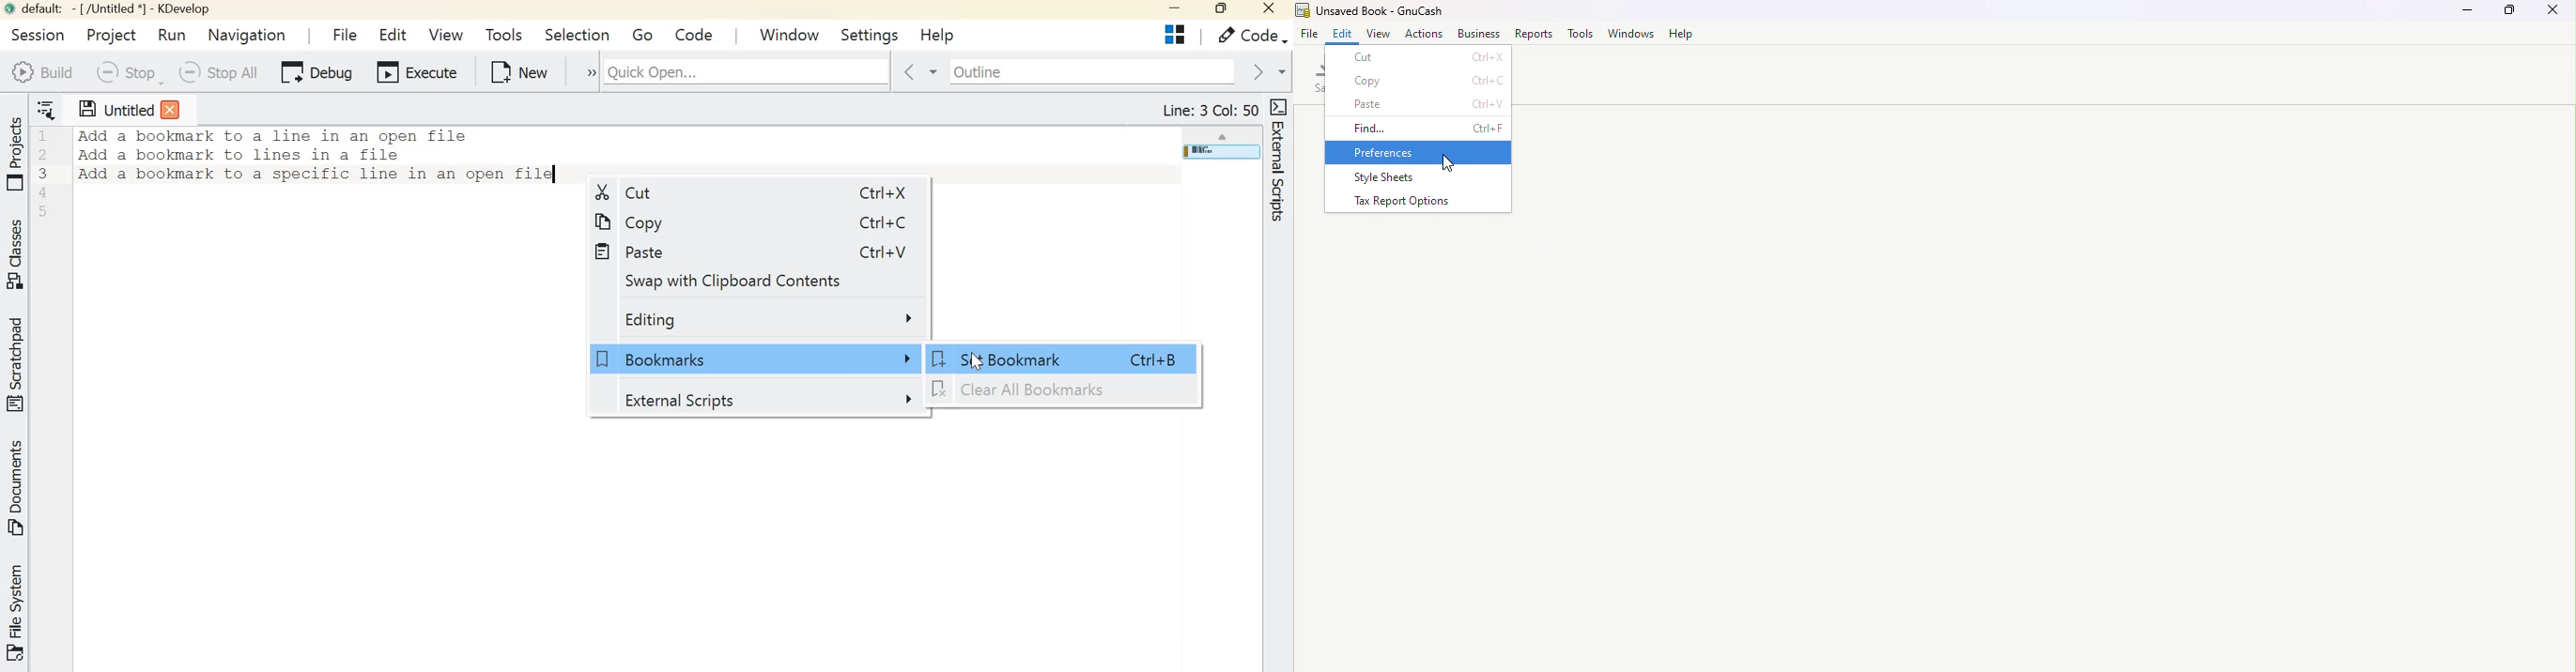  I want to click on Find, so click(1419, 128).